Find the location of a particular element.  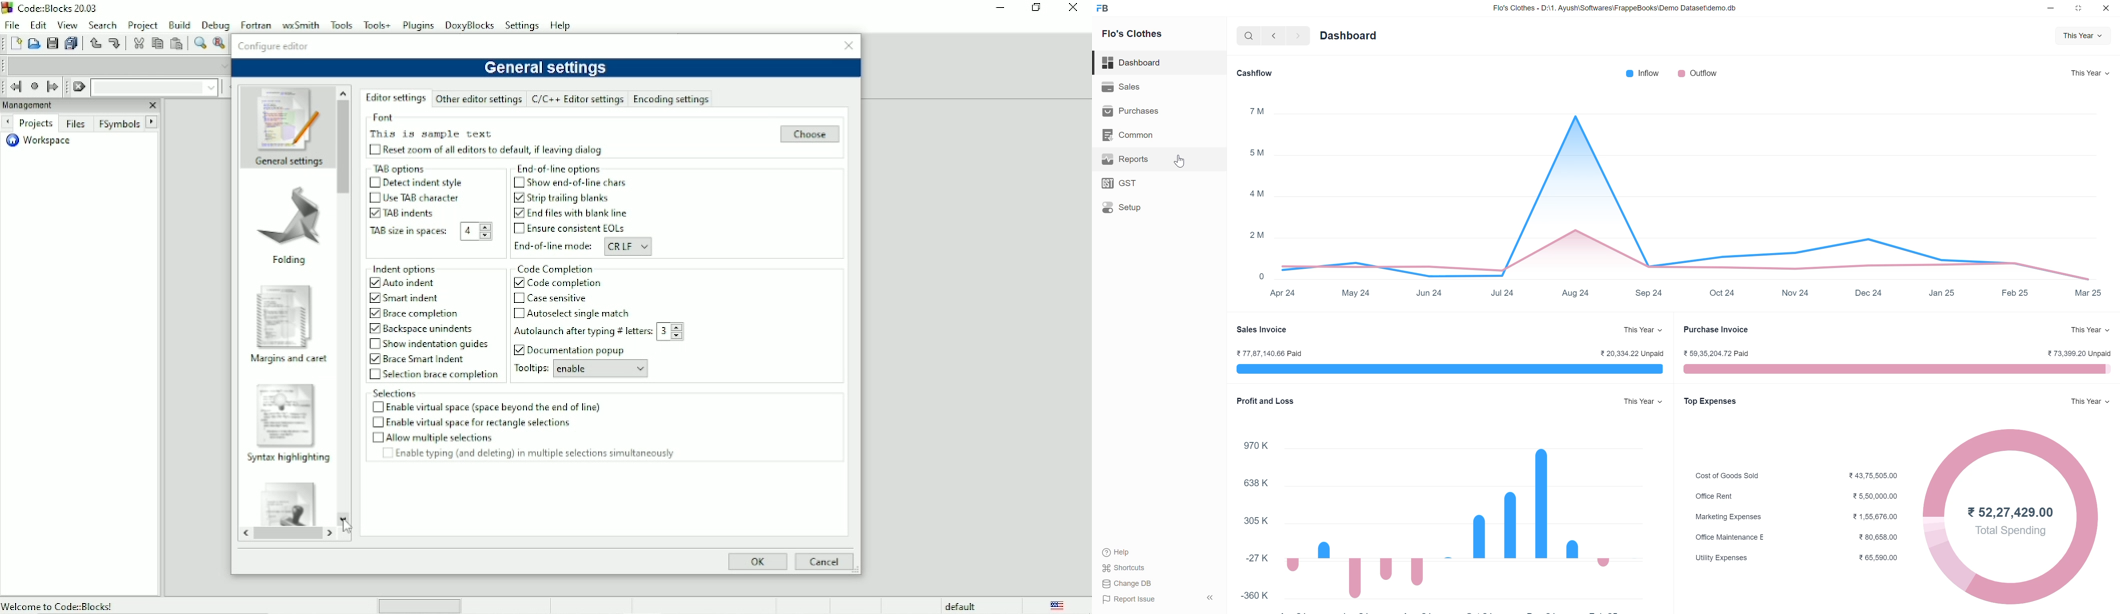

 Reset zoom of all editors to default, if leaving dialog is located at coordinates (494, 150).